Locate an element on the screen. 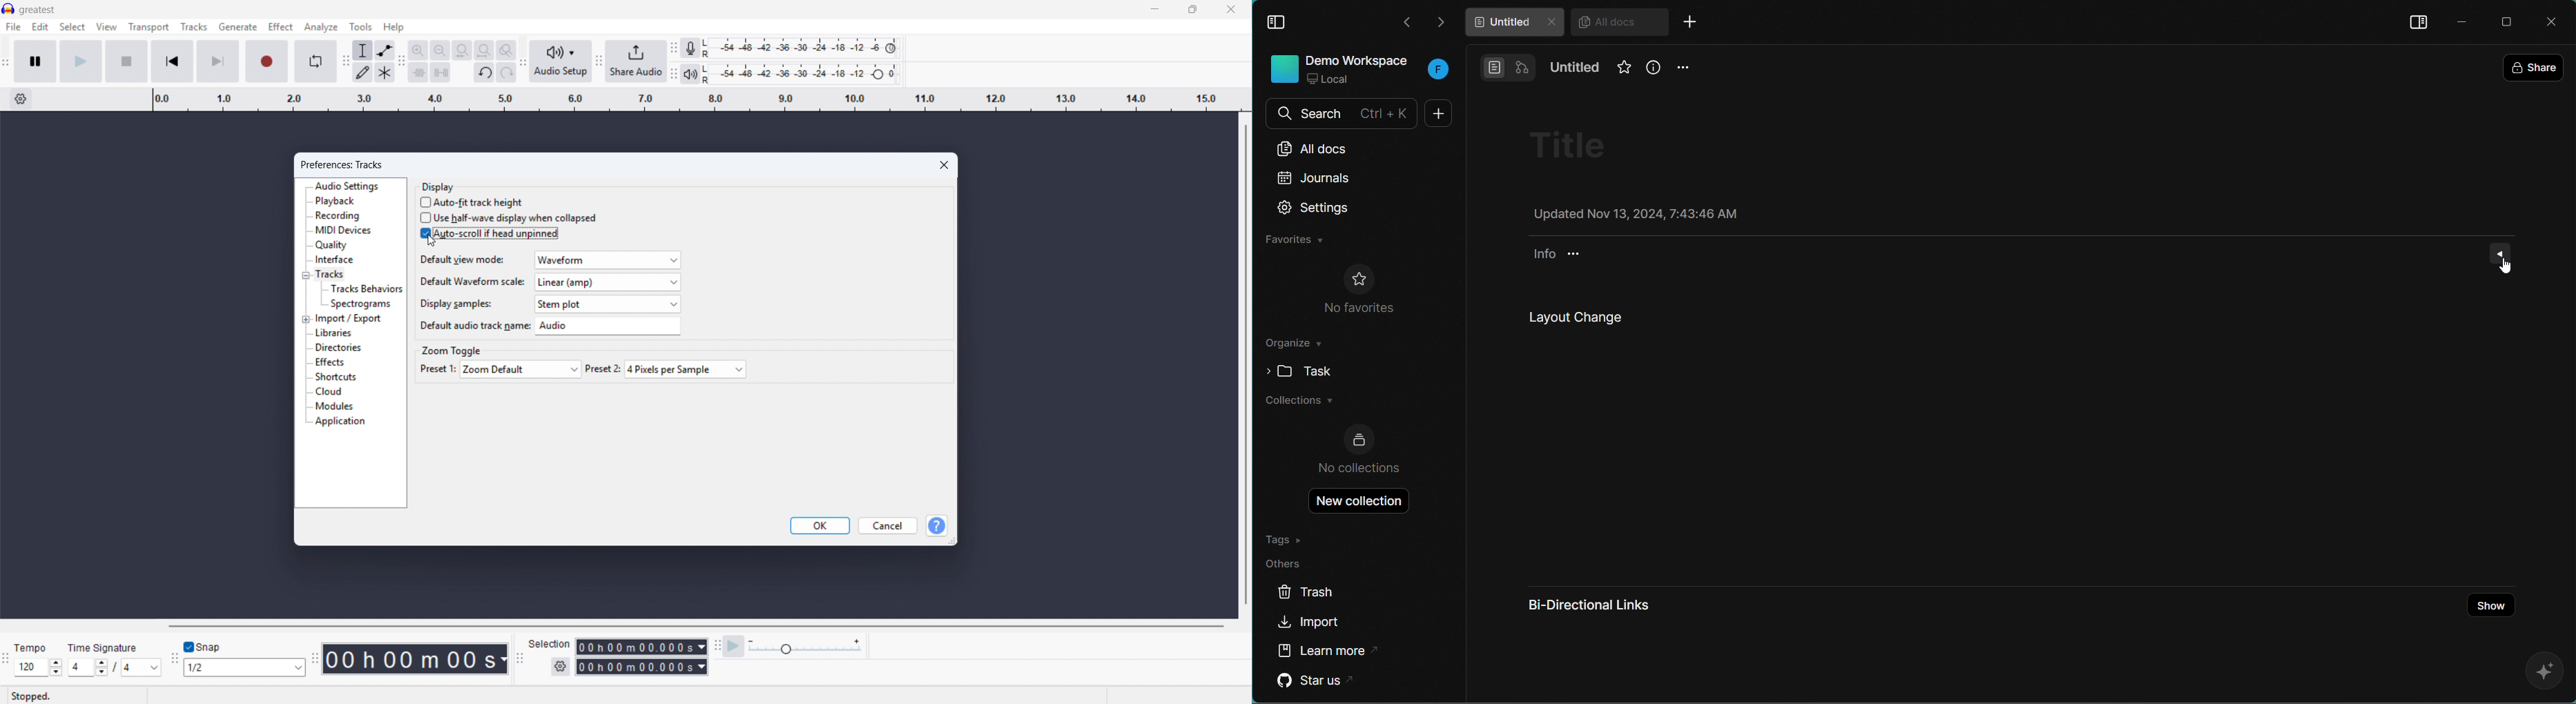 Image resolution: width=2576 pixels, height=728 pixels. Record  is located at coordinates (265, 61).